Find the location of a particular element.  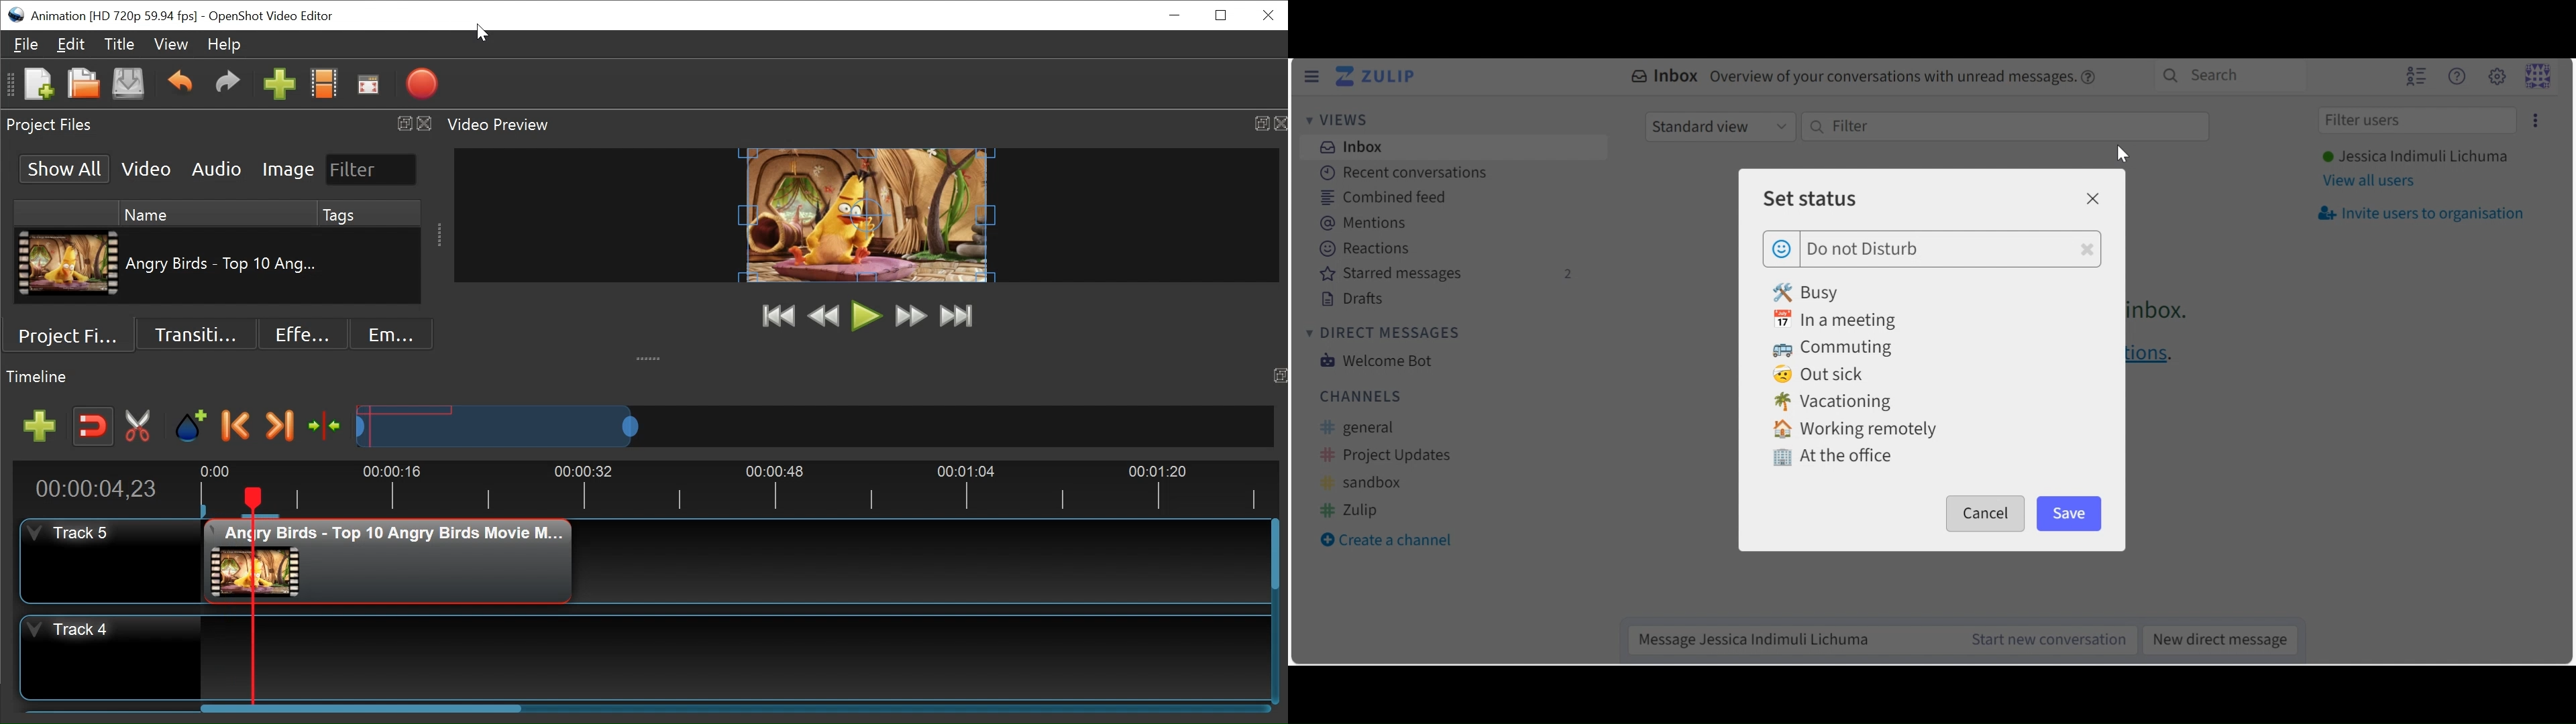

Import Files is located at coordinates (280, 83).